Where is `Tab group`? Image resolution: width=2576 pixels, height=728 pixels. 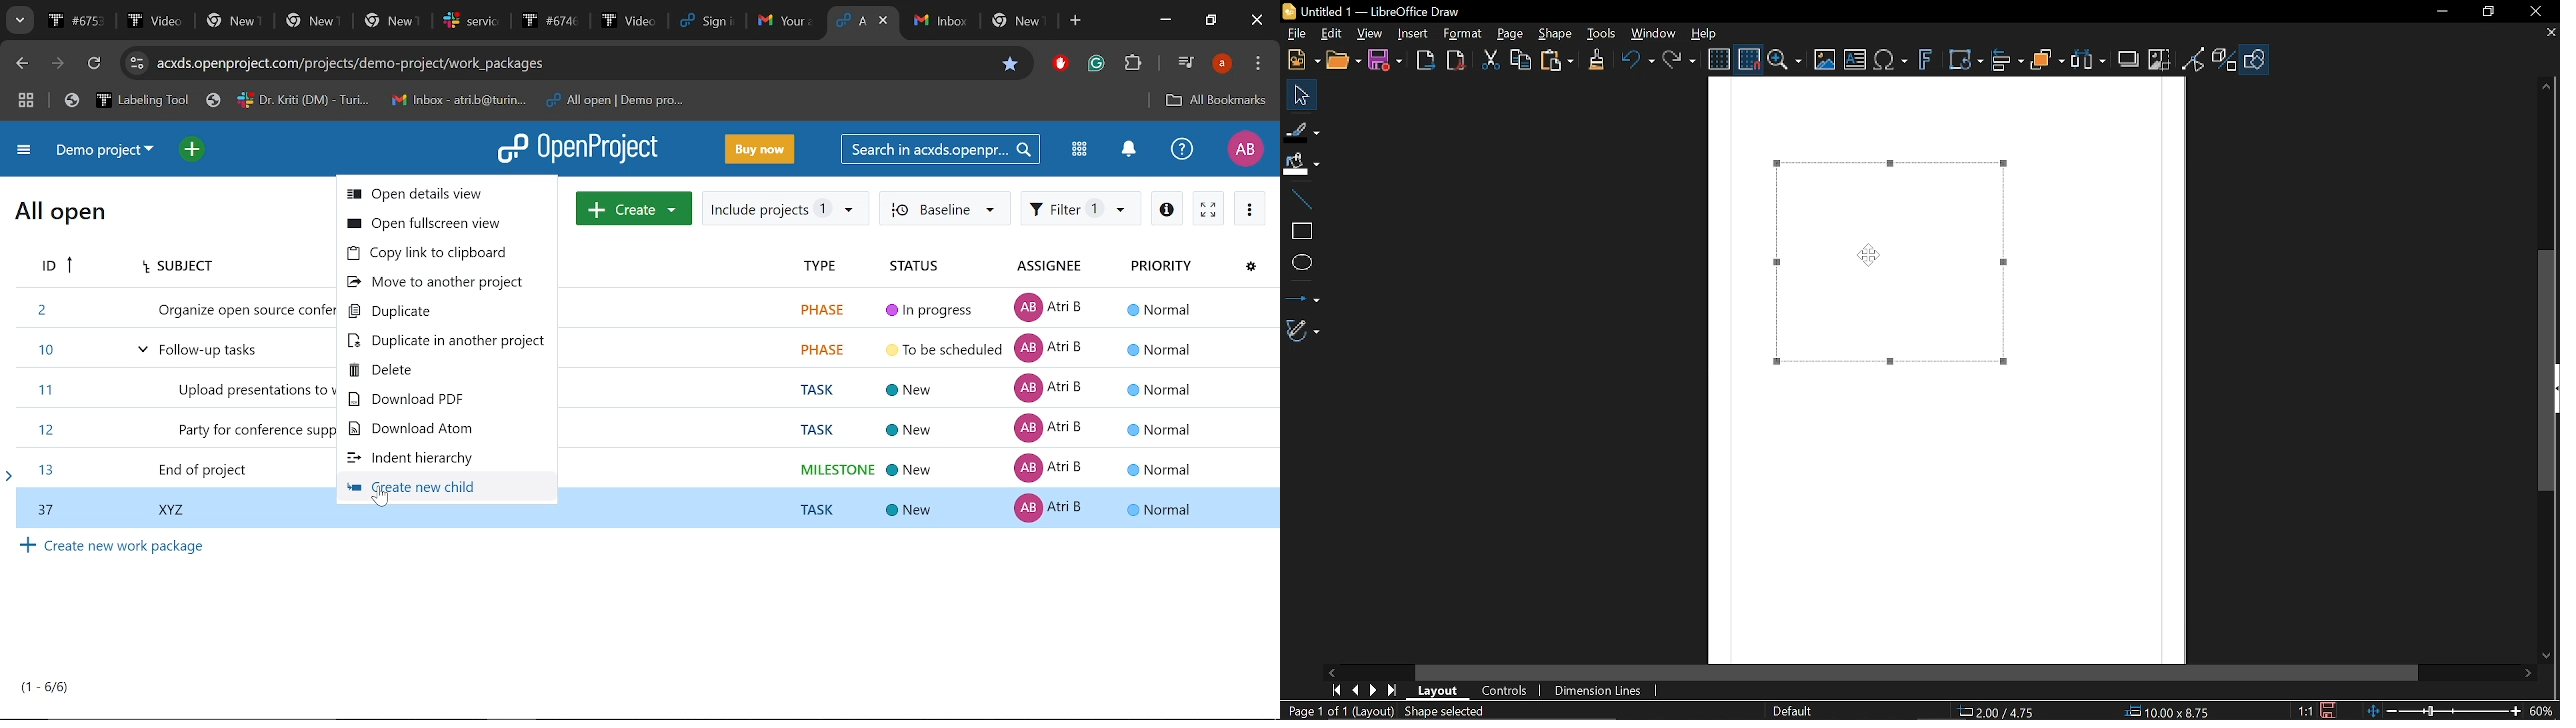
Tab group is located at coordinates (27, 102).